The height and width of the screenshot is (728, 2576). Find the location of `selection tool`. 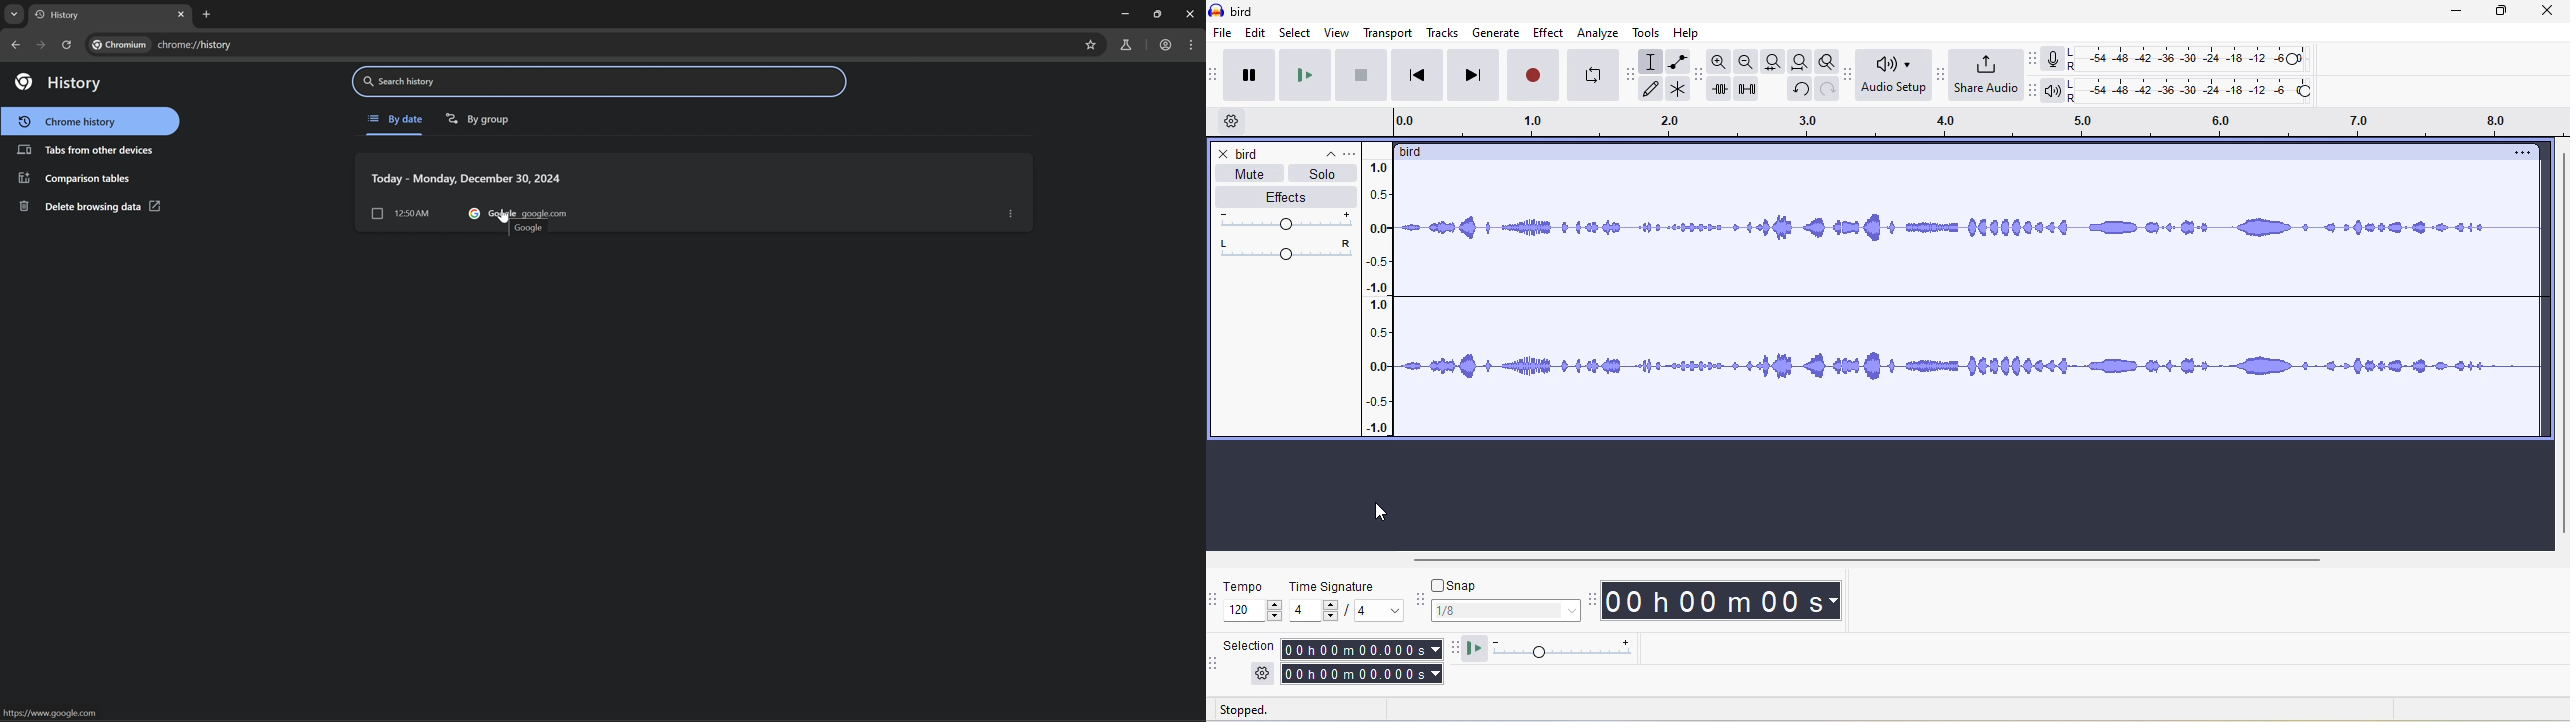

selection tool is located at coordinates (1653, 61).